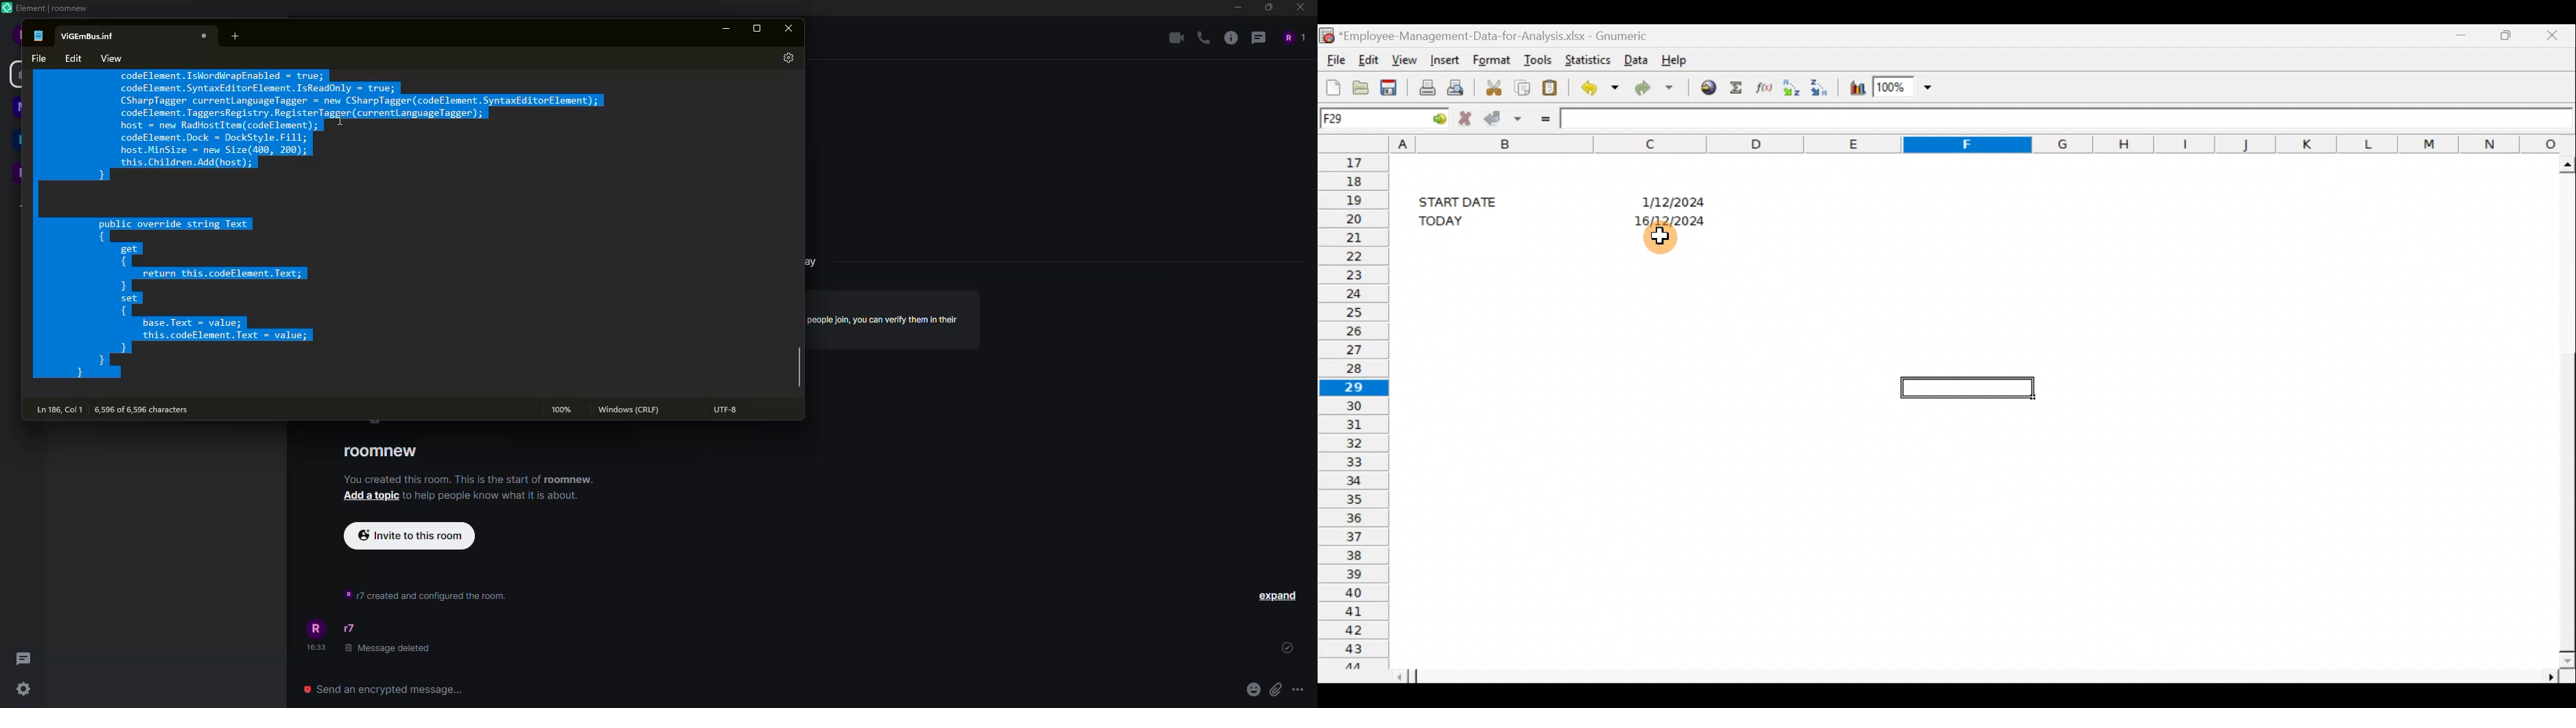 Image resolution: width=2576 pixels, height=728 pixels. Describe the element at coordinates (1597, 86) in the screenshot. I see `Undo last action` at that location.